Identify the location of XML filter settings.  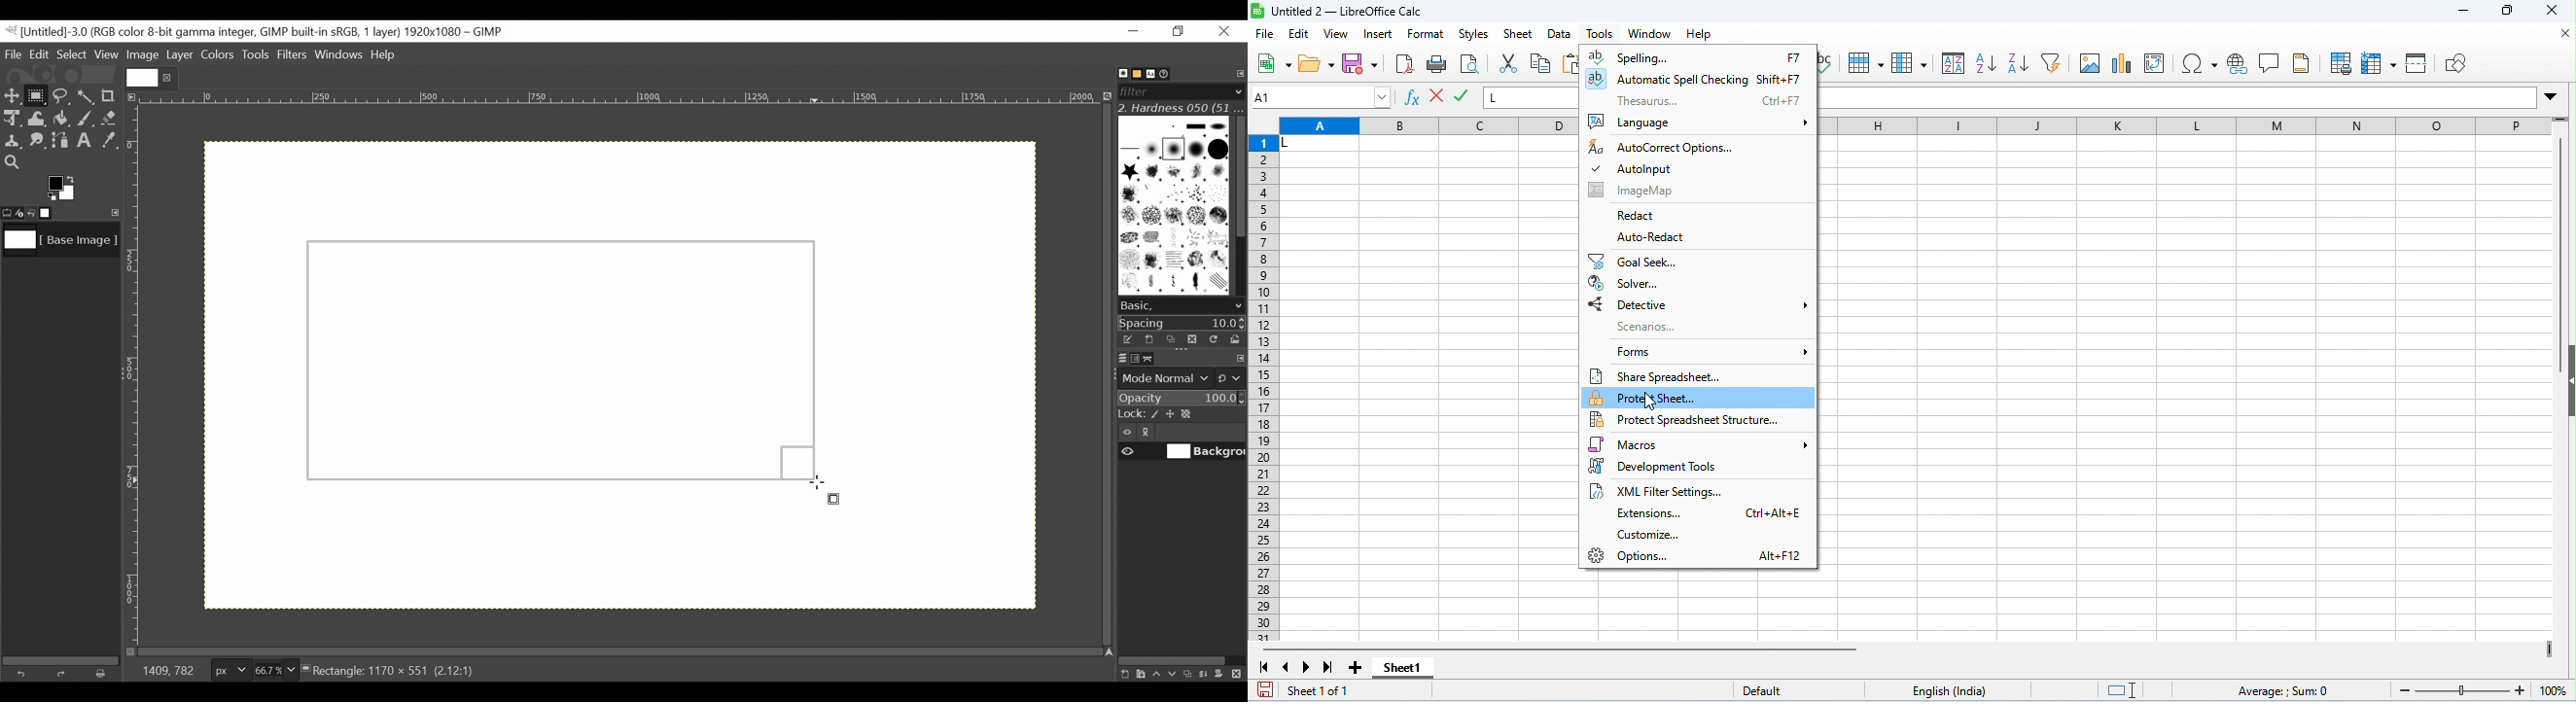
(1661, 492).